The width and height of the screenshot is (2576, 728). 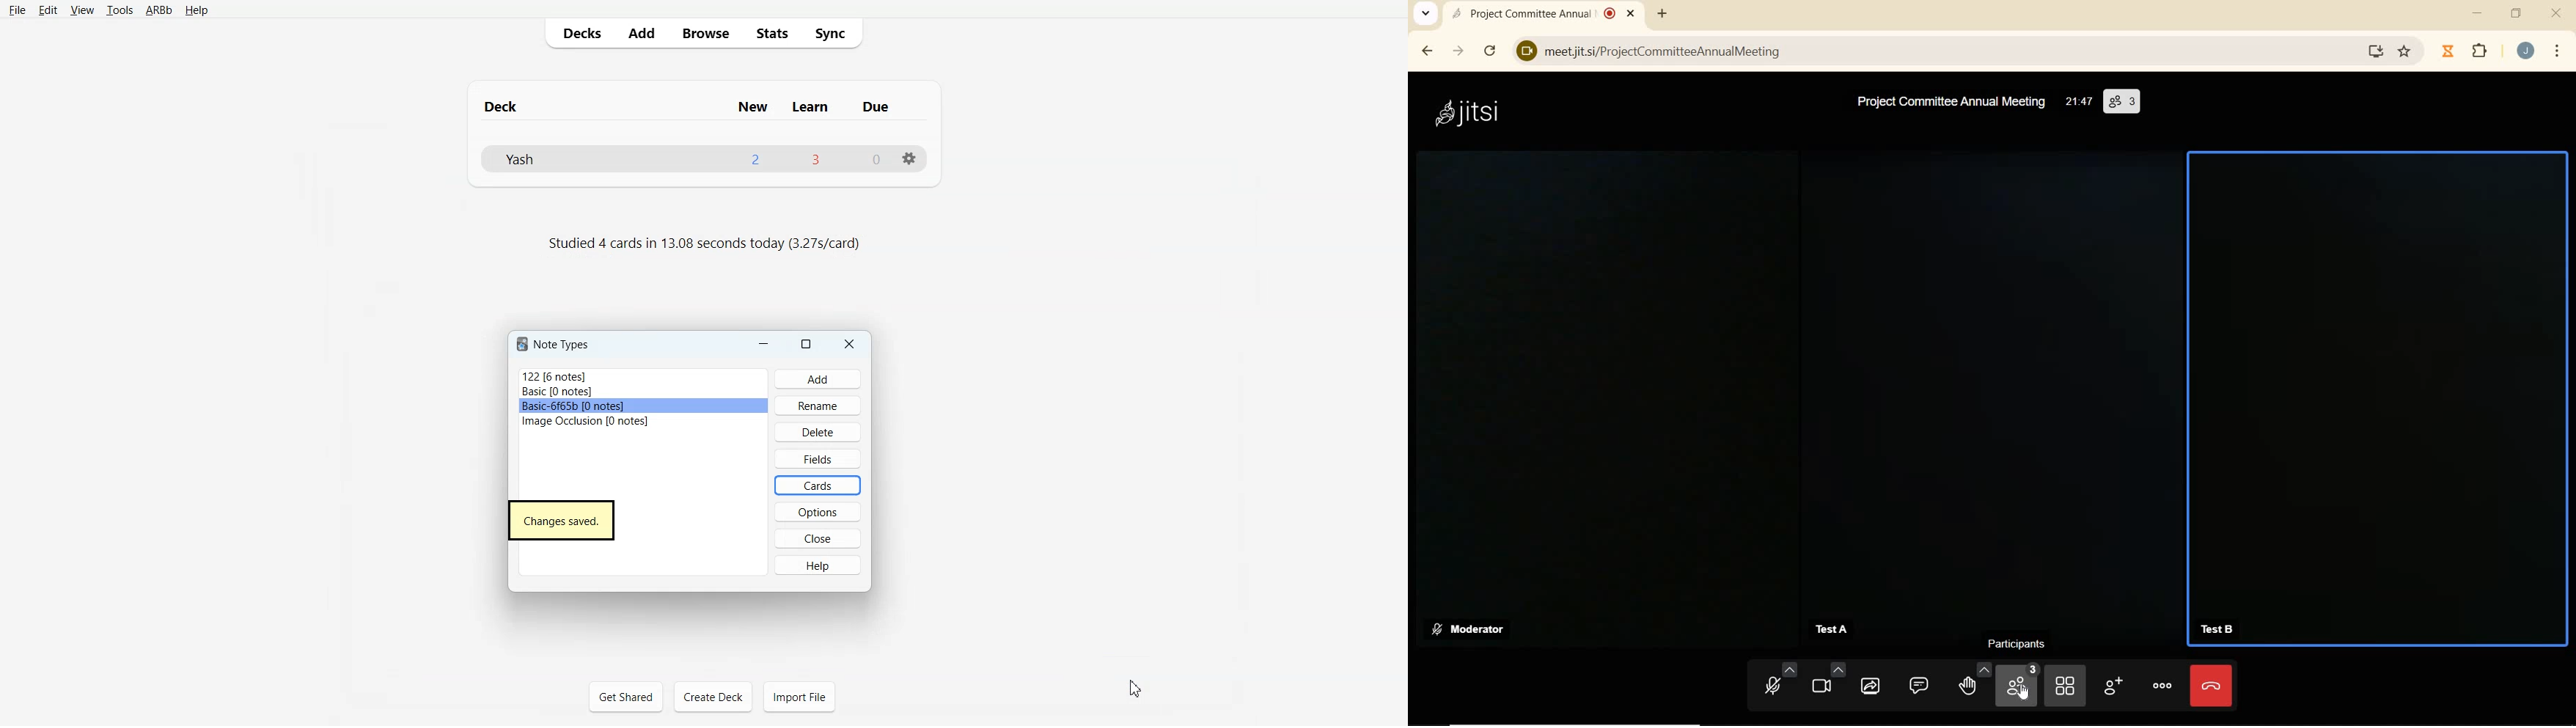 I want to click on Test B camera, so click(x=2375, y=383).